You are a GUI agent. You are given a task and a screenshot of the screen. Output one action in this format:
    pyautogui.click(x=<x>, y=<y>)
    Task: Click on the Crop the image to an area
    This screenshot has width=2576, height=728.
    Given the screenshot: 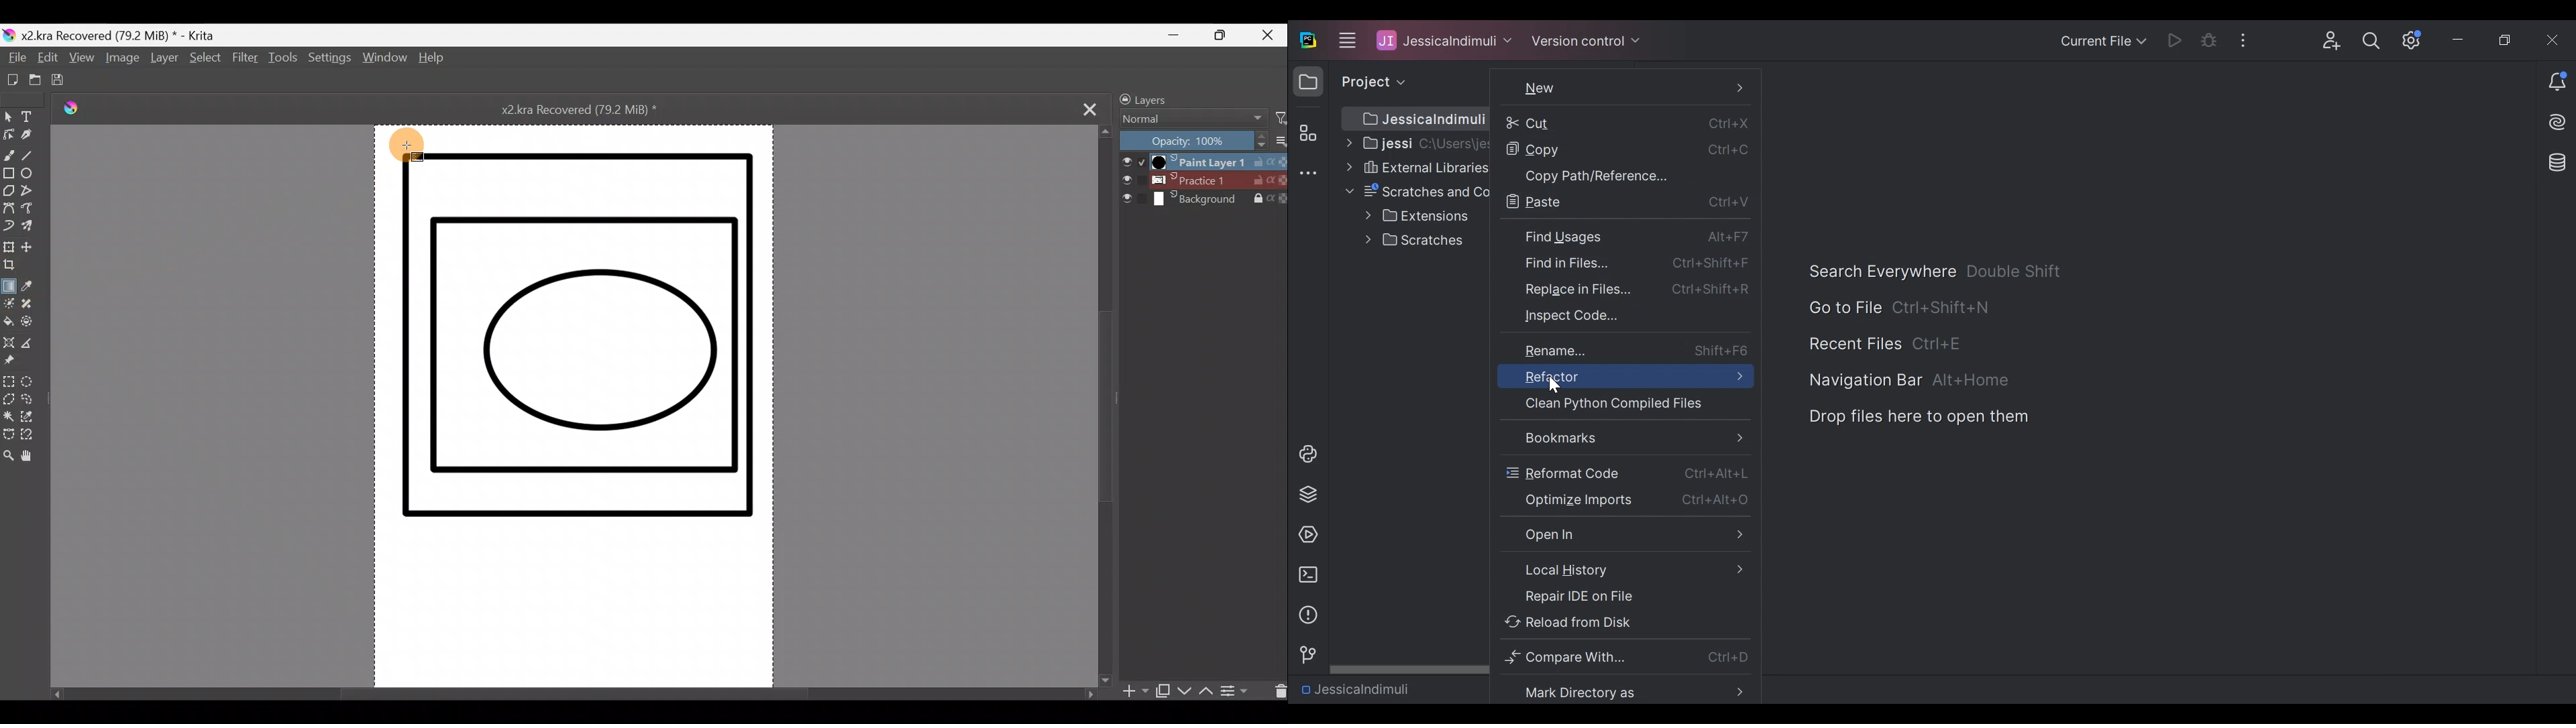 What is the action you would take?
    pyautogui.click(x=13, y=267)
    